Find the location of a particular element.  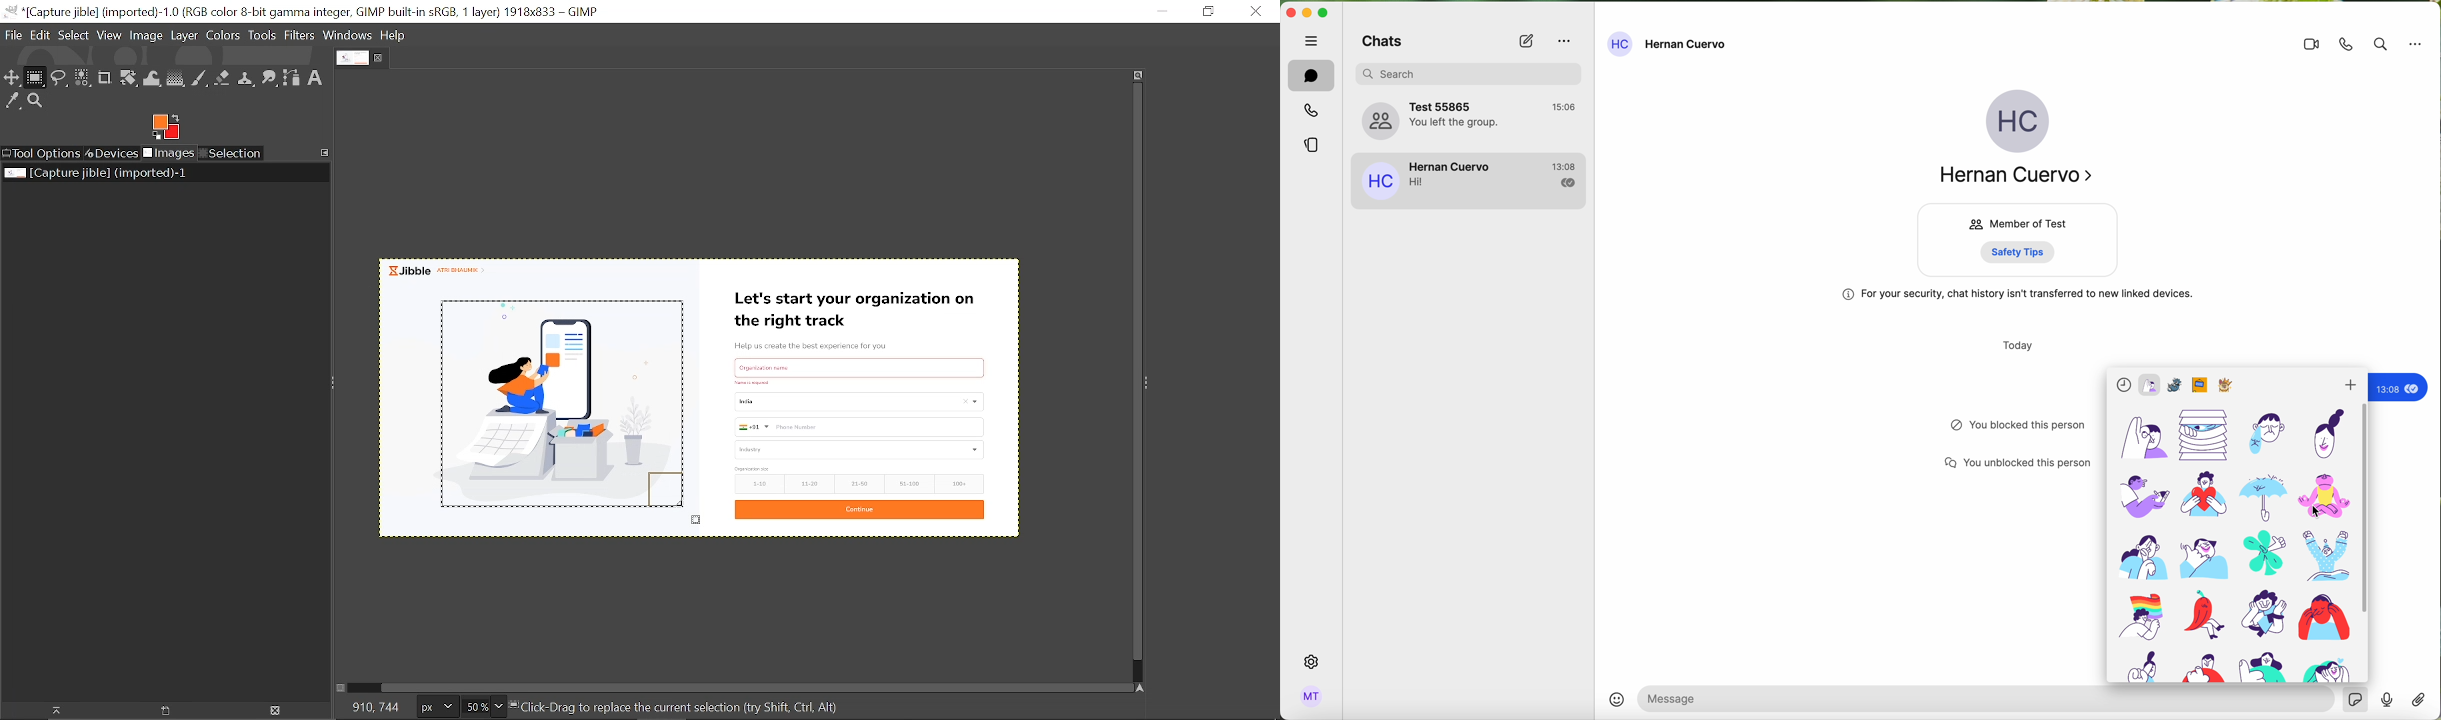

Select by color is located at coordinates (82, 79).